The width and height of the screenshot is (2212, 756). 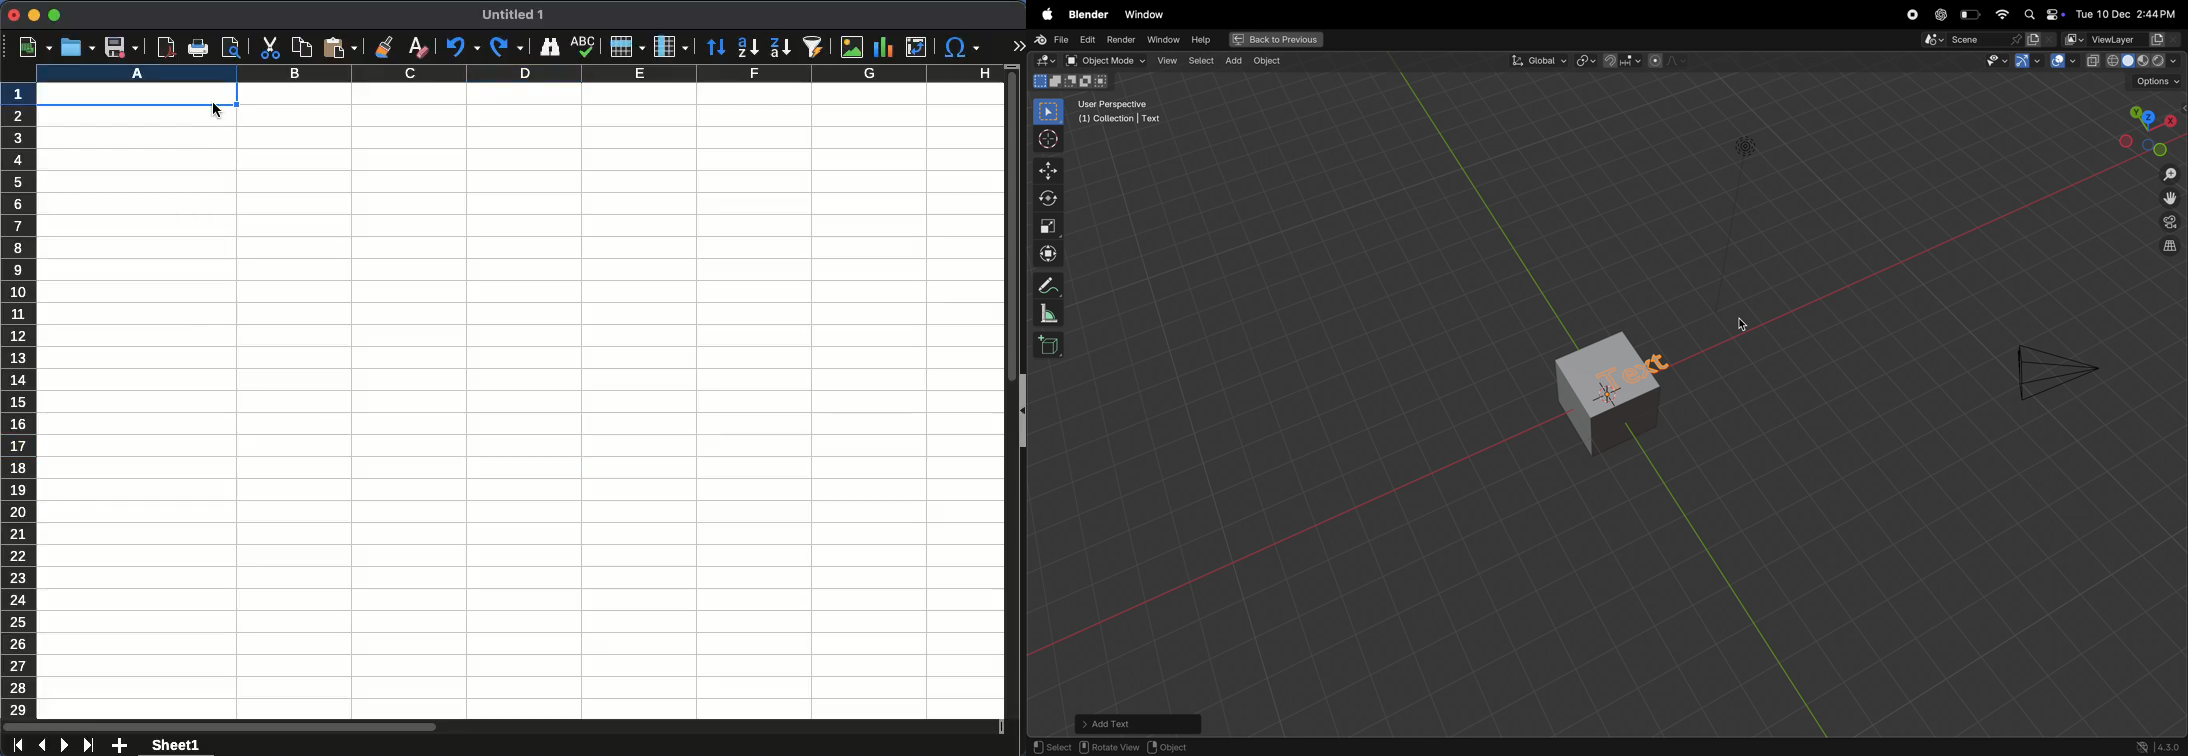 What do you see at coordinates (1108, 747) in the screenshot?
I see `Pan view` at bounding box center [1108, 747].